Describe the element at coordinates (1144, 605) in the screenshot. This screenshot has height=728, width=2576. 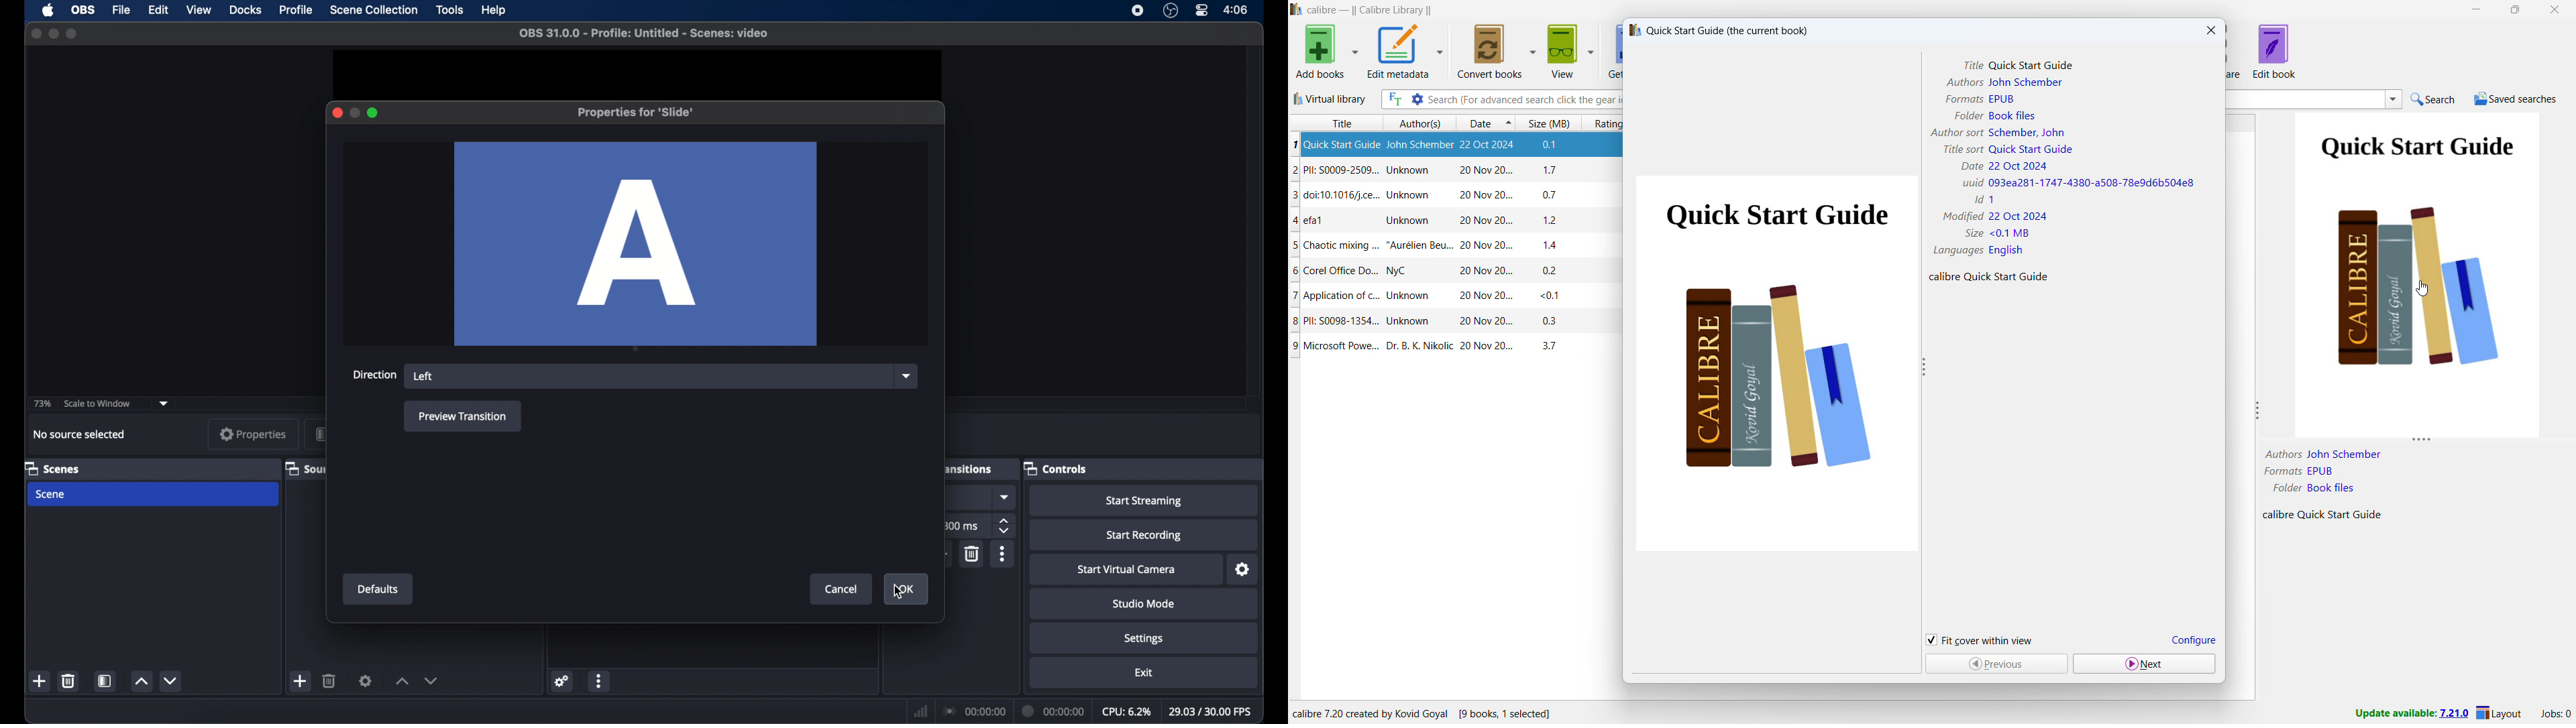
I see `studiomode` at that location.